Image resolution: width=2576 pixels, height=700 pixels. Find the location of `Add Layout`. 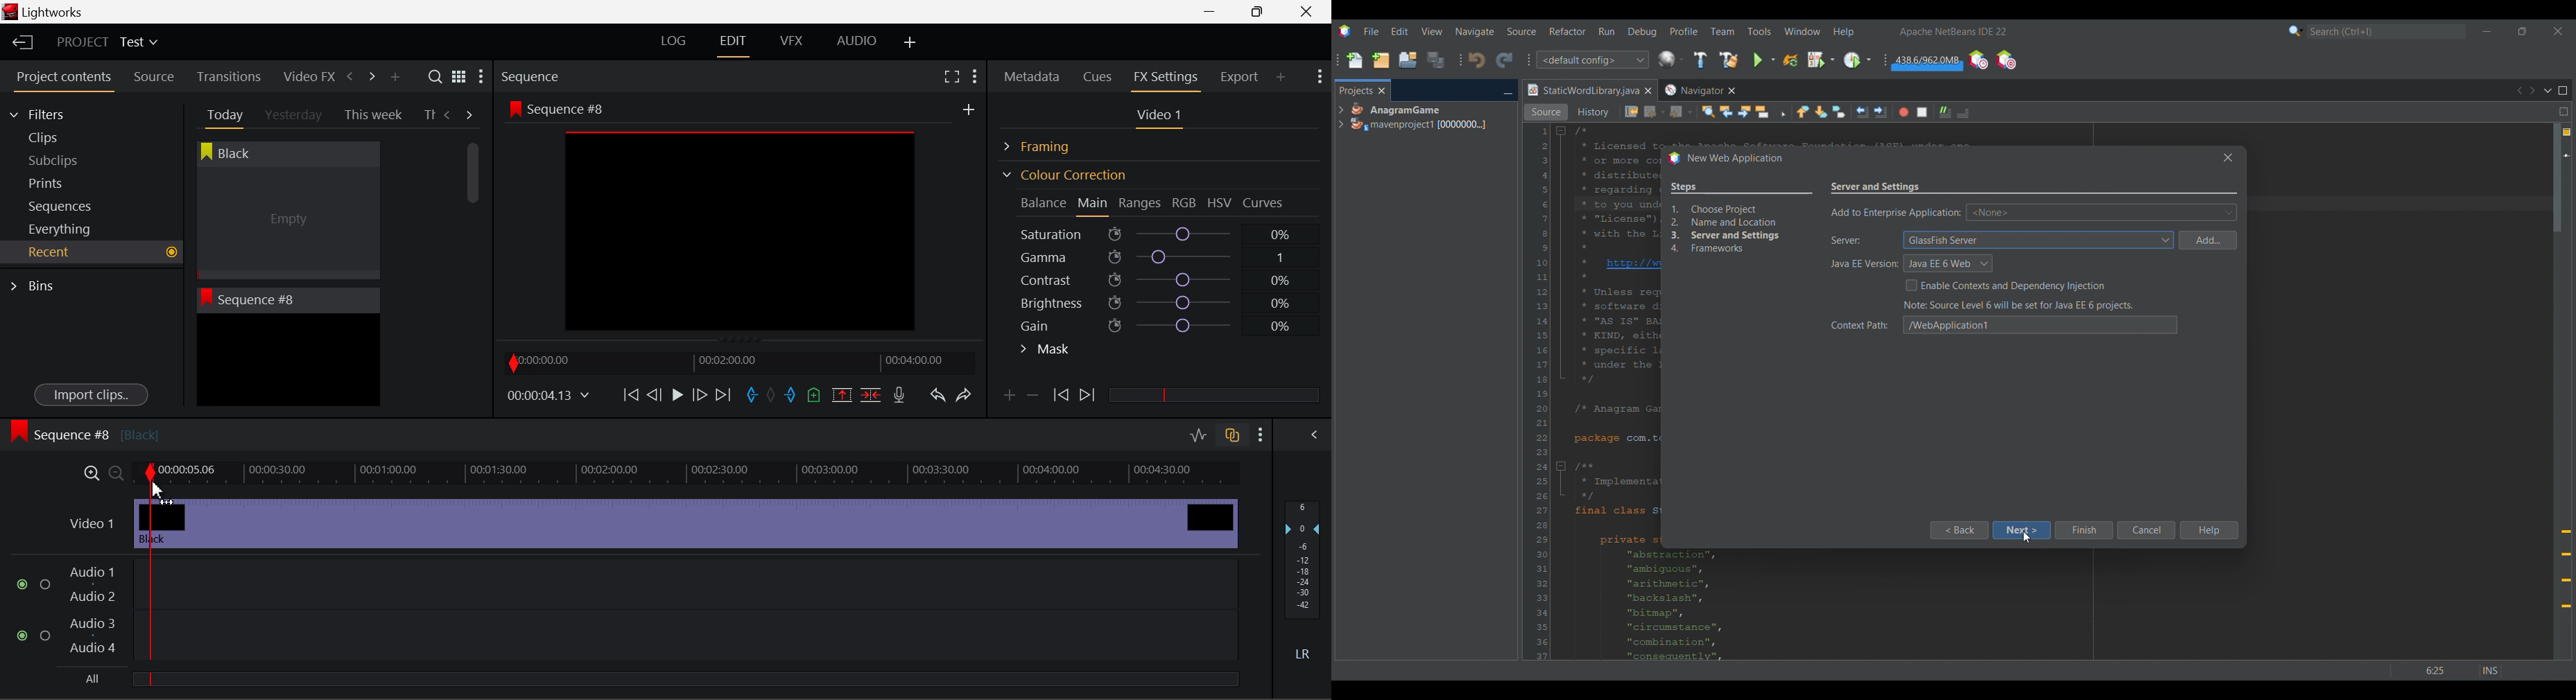

Add Layout is located at coordinates (910, 43).